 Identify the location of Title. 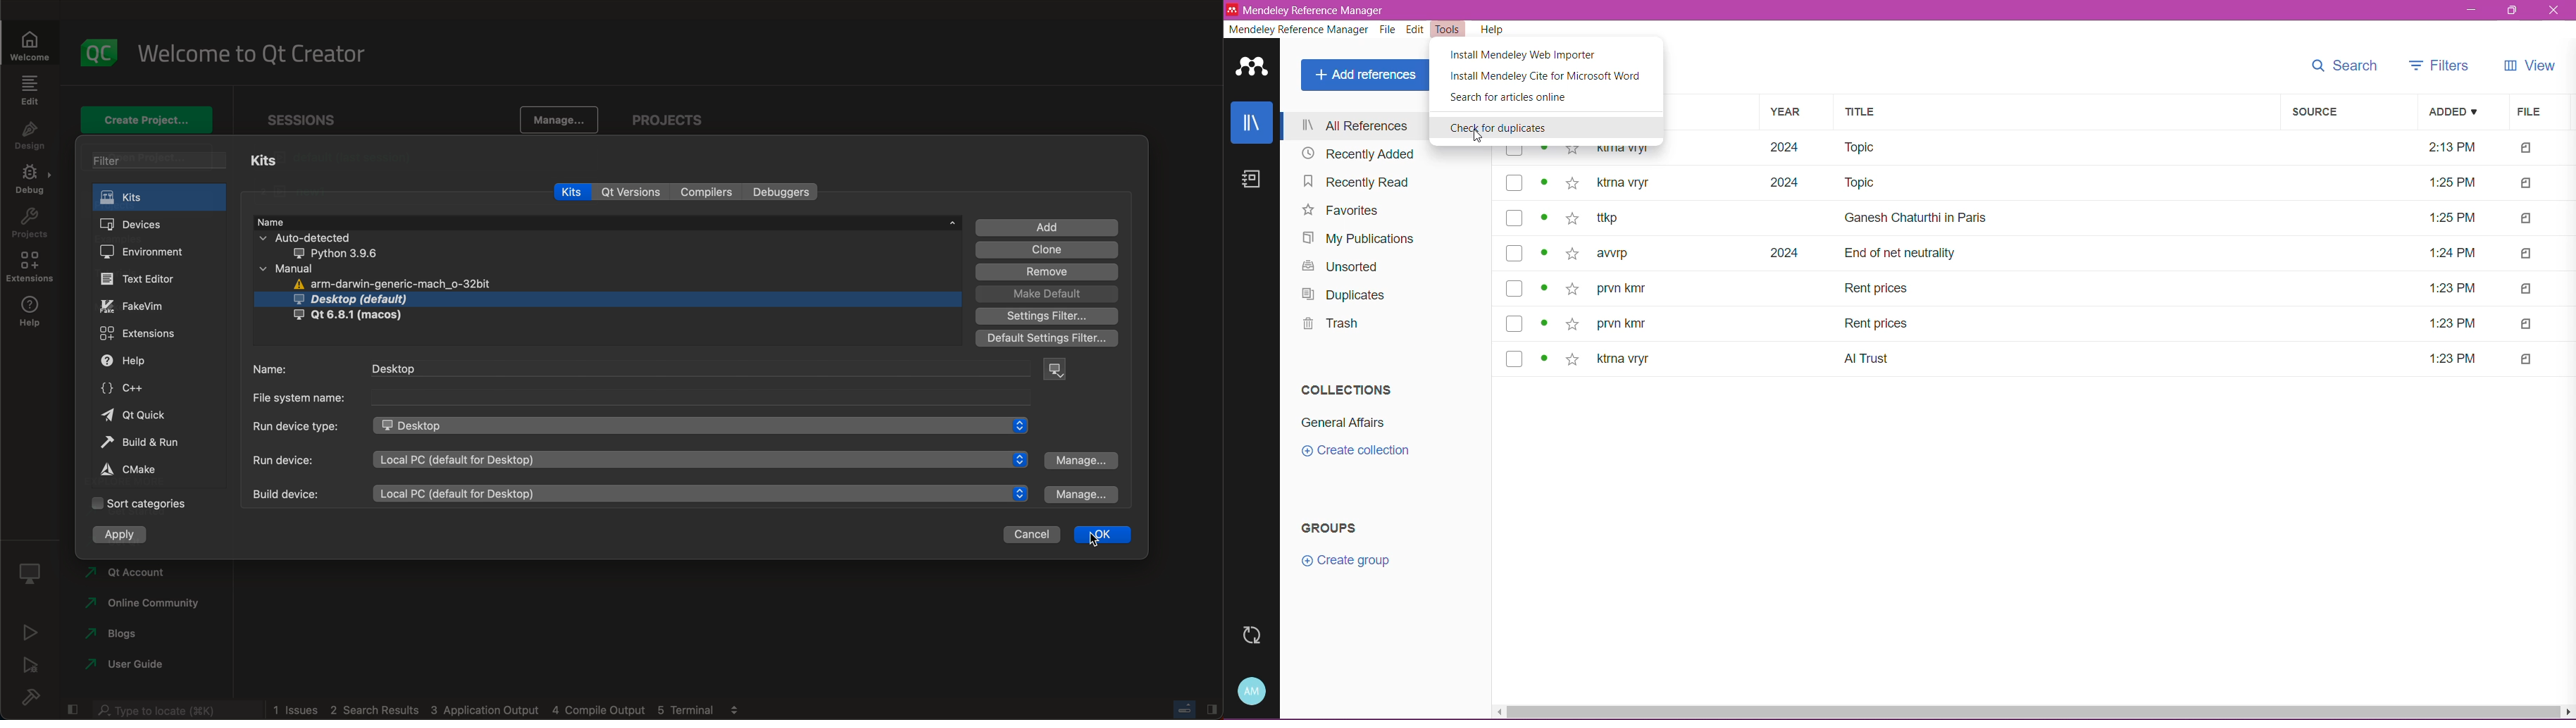
(1863, 149).